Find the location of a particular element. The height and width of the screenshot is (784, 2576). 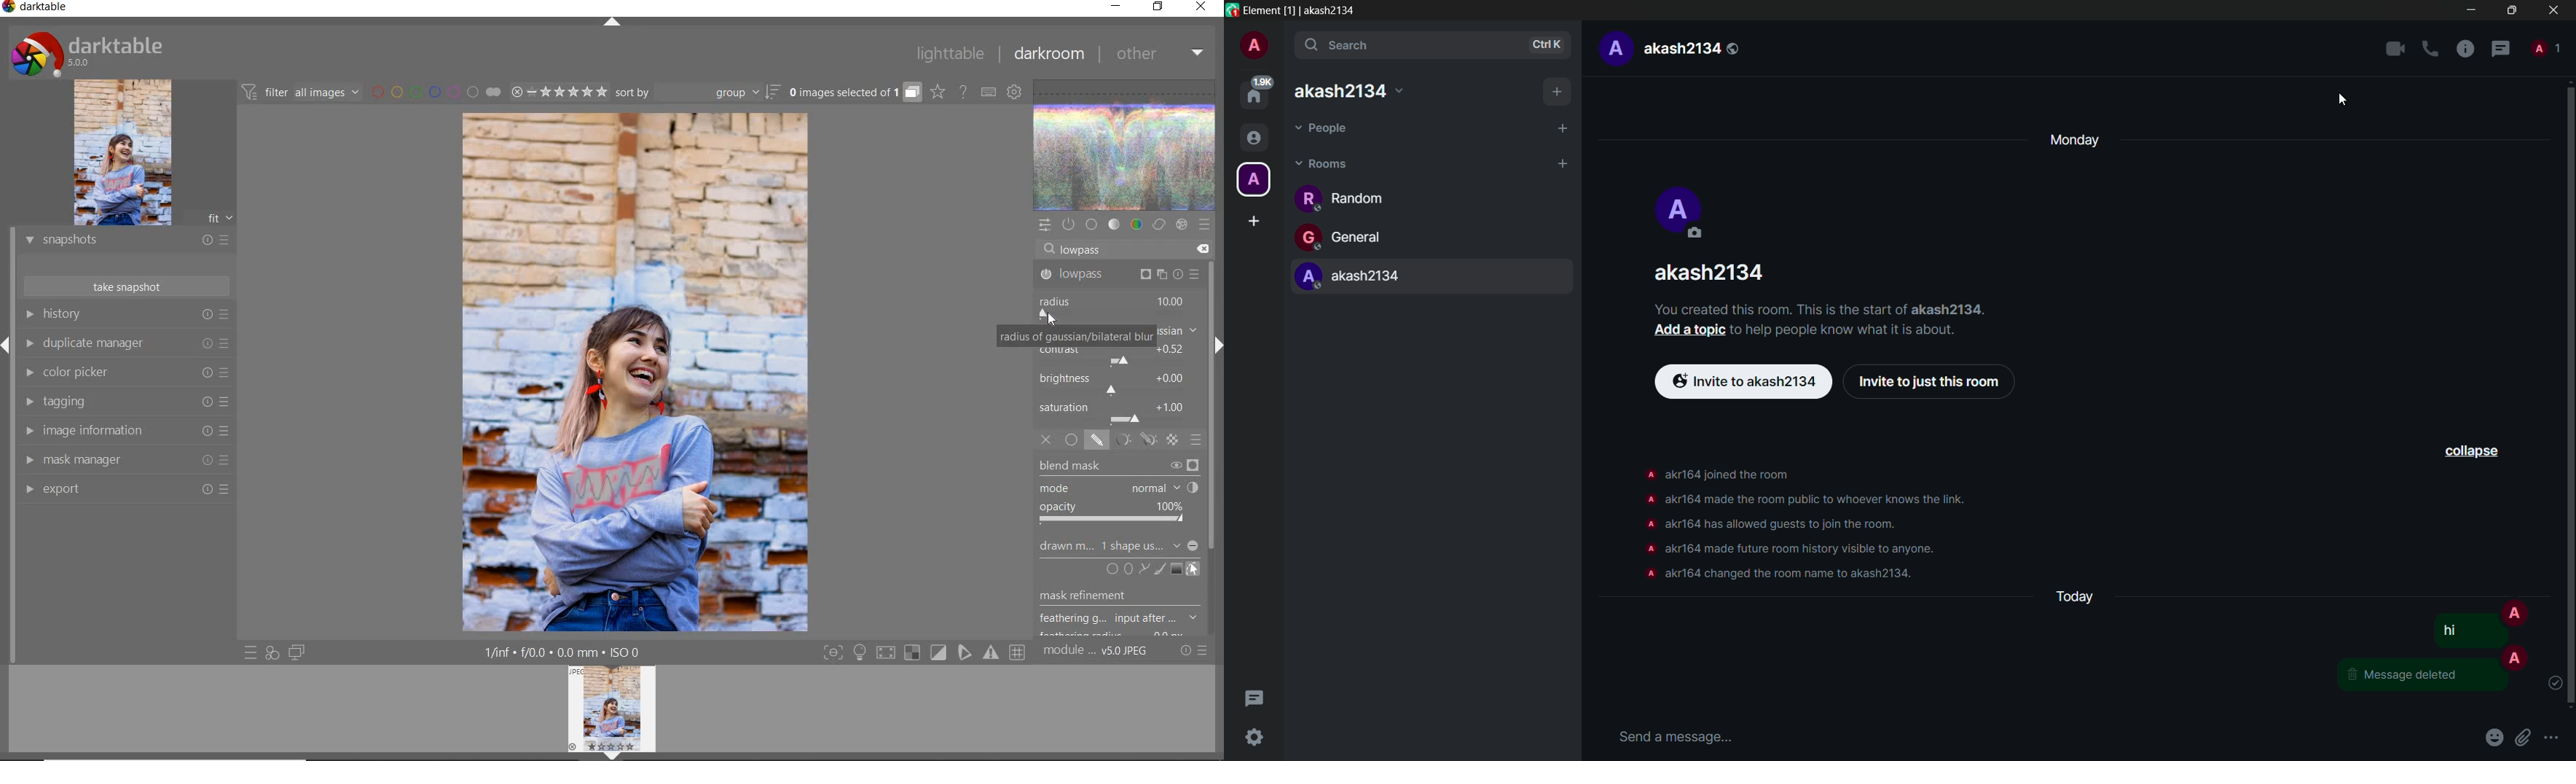

threads is located at coordinates (2501, 50).